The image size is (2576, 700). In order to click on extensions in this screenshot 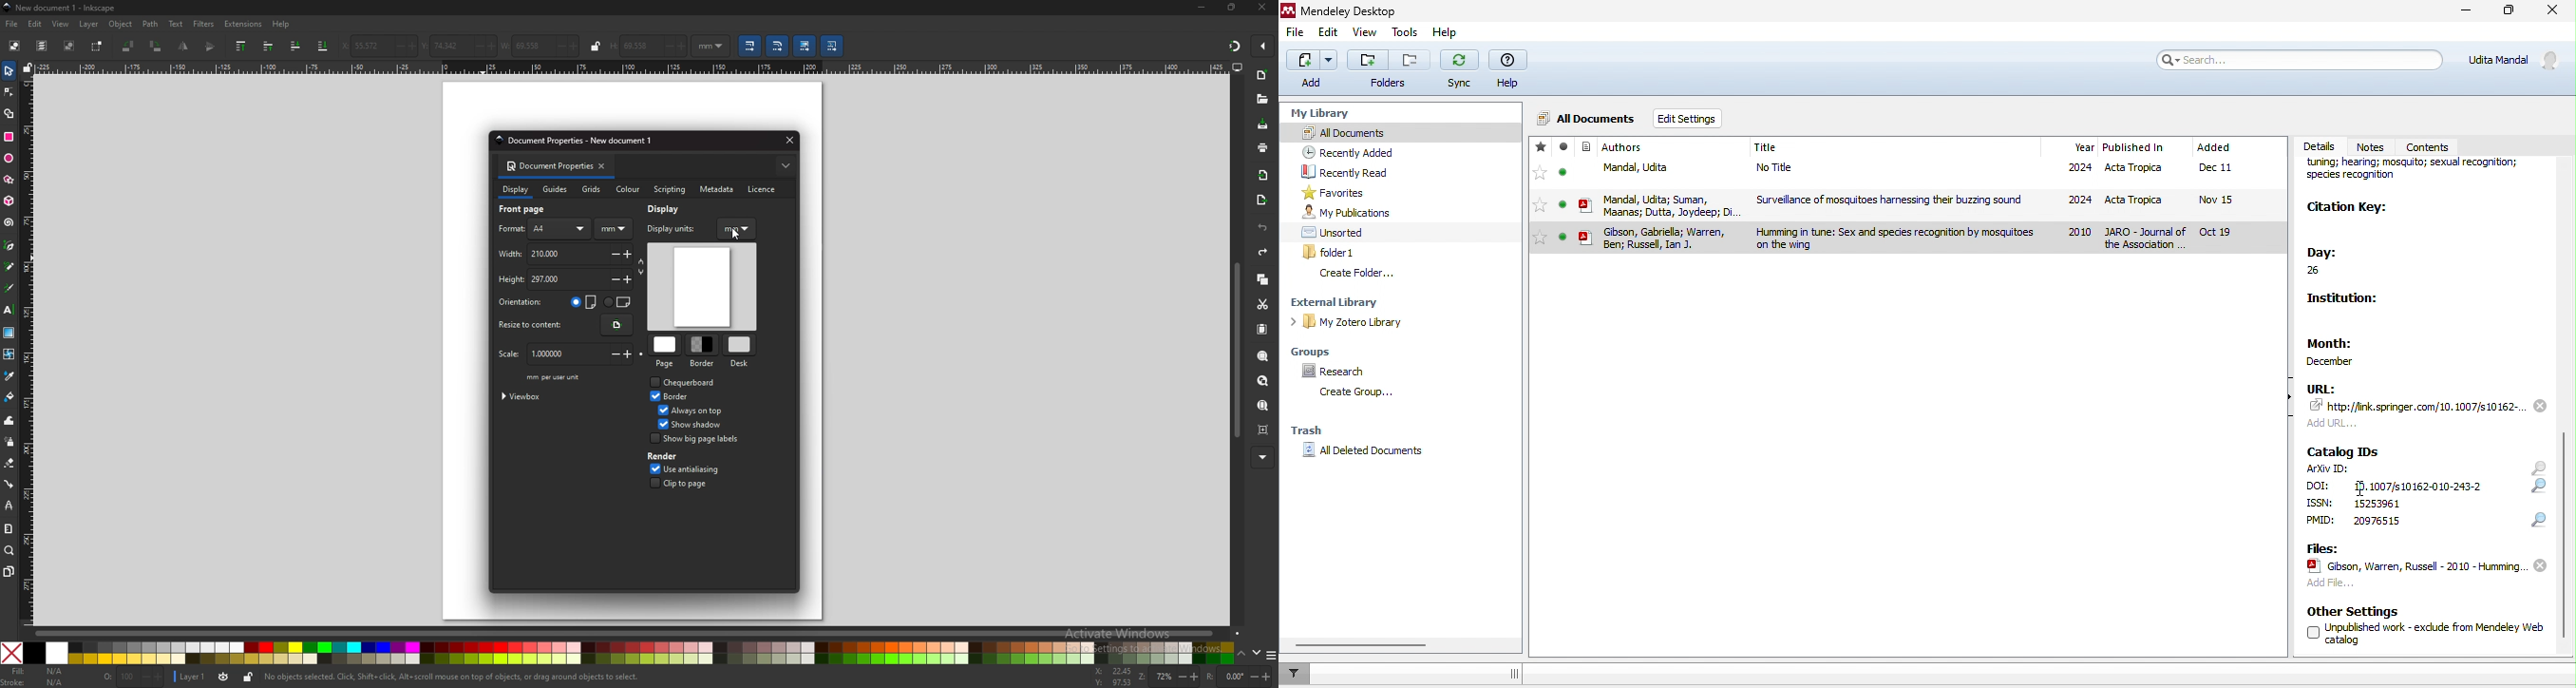, I will do `click(243, 25)`.